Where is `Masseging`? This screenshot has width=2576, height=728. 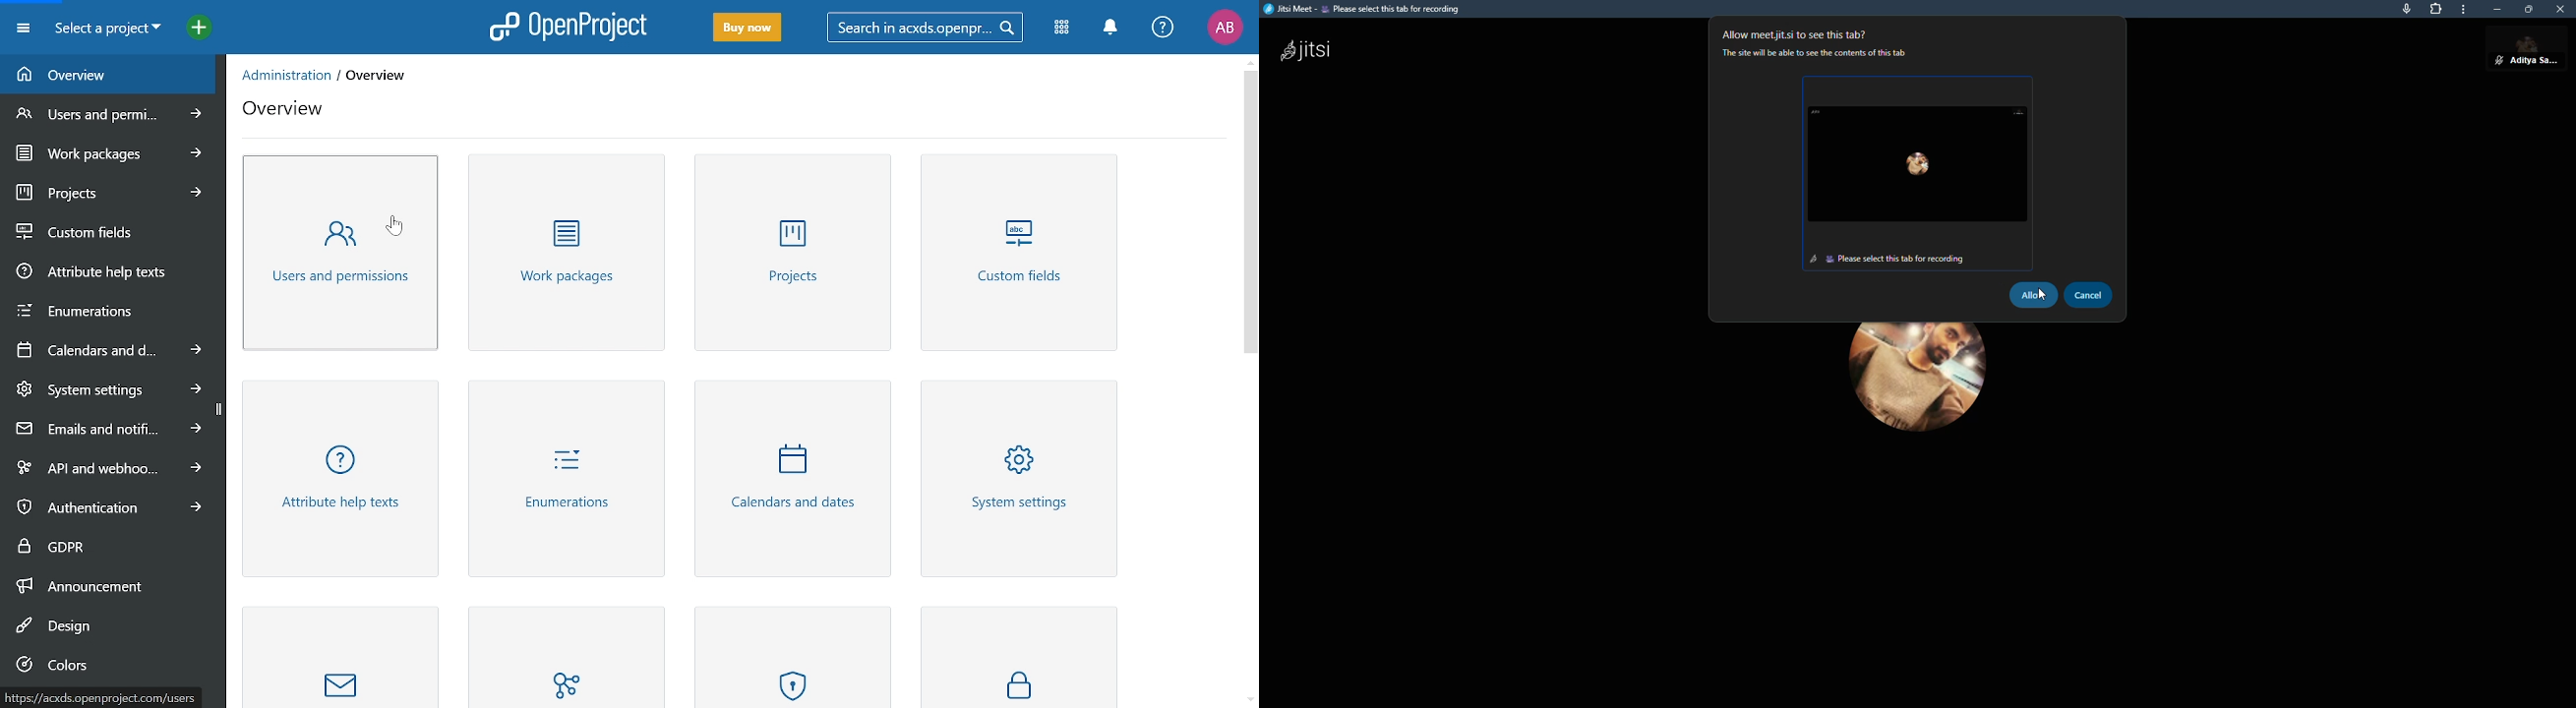
Masseging is located at coordinates (339, 655).